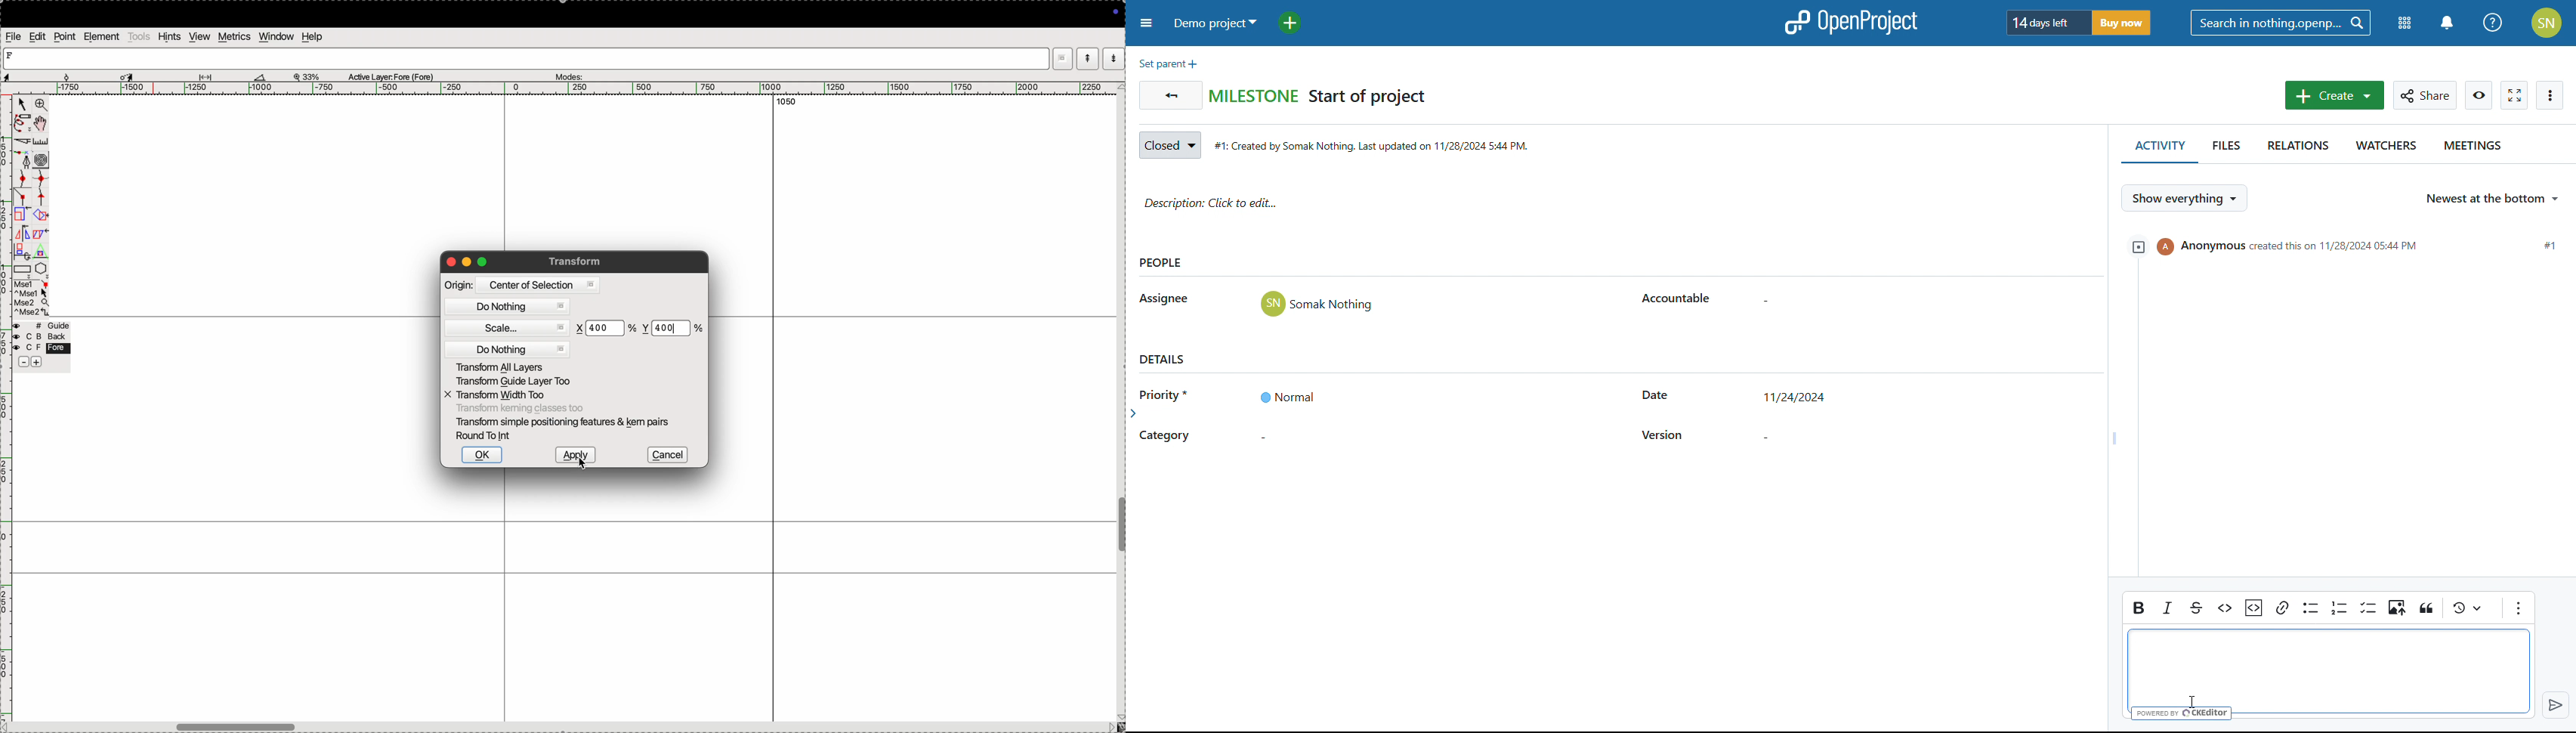  What do you see at coordinates (1171, 95) in the screenshot?
I see `go back` at bounding box center [1171, 95].